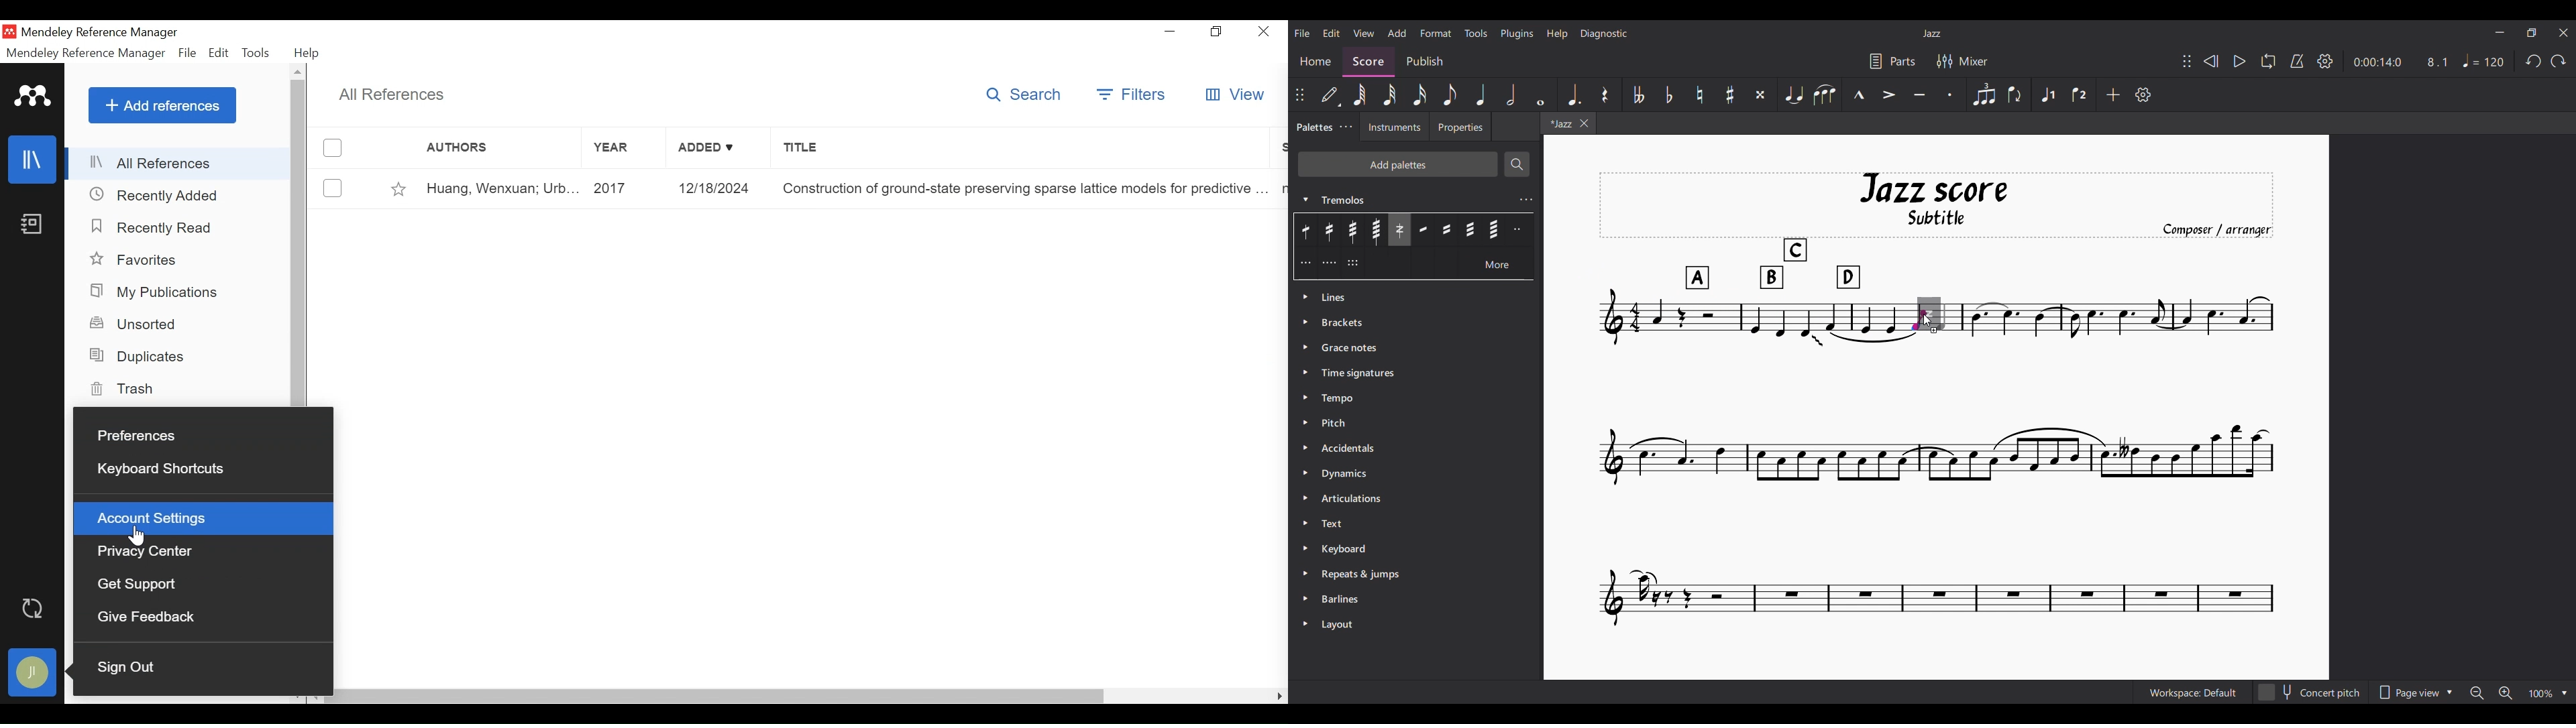  What do you see at coordinates (2377, 61) in the screenshot?
I see `0:00:14:0` at bounding box center [2377, 61].